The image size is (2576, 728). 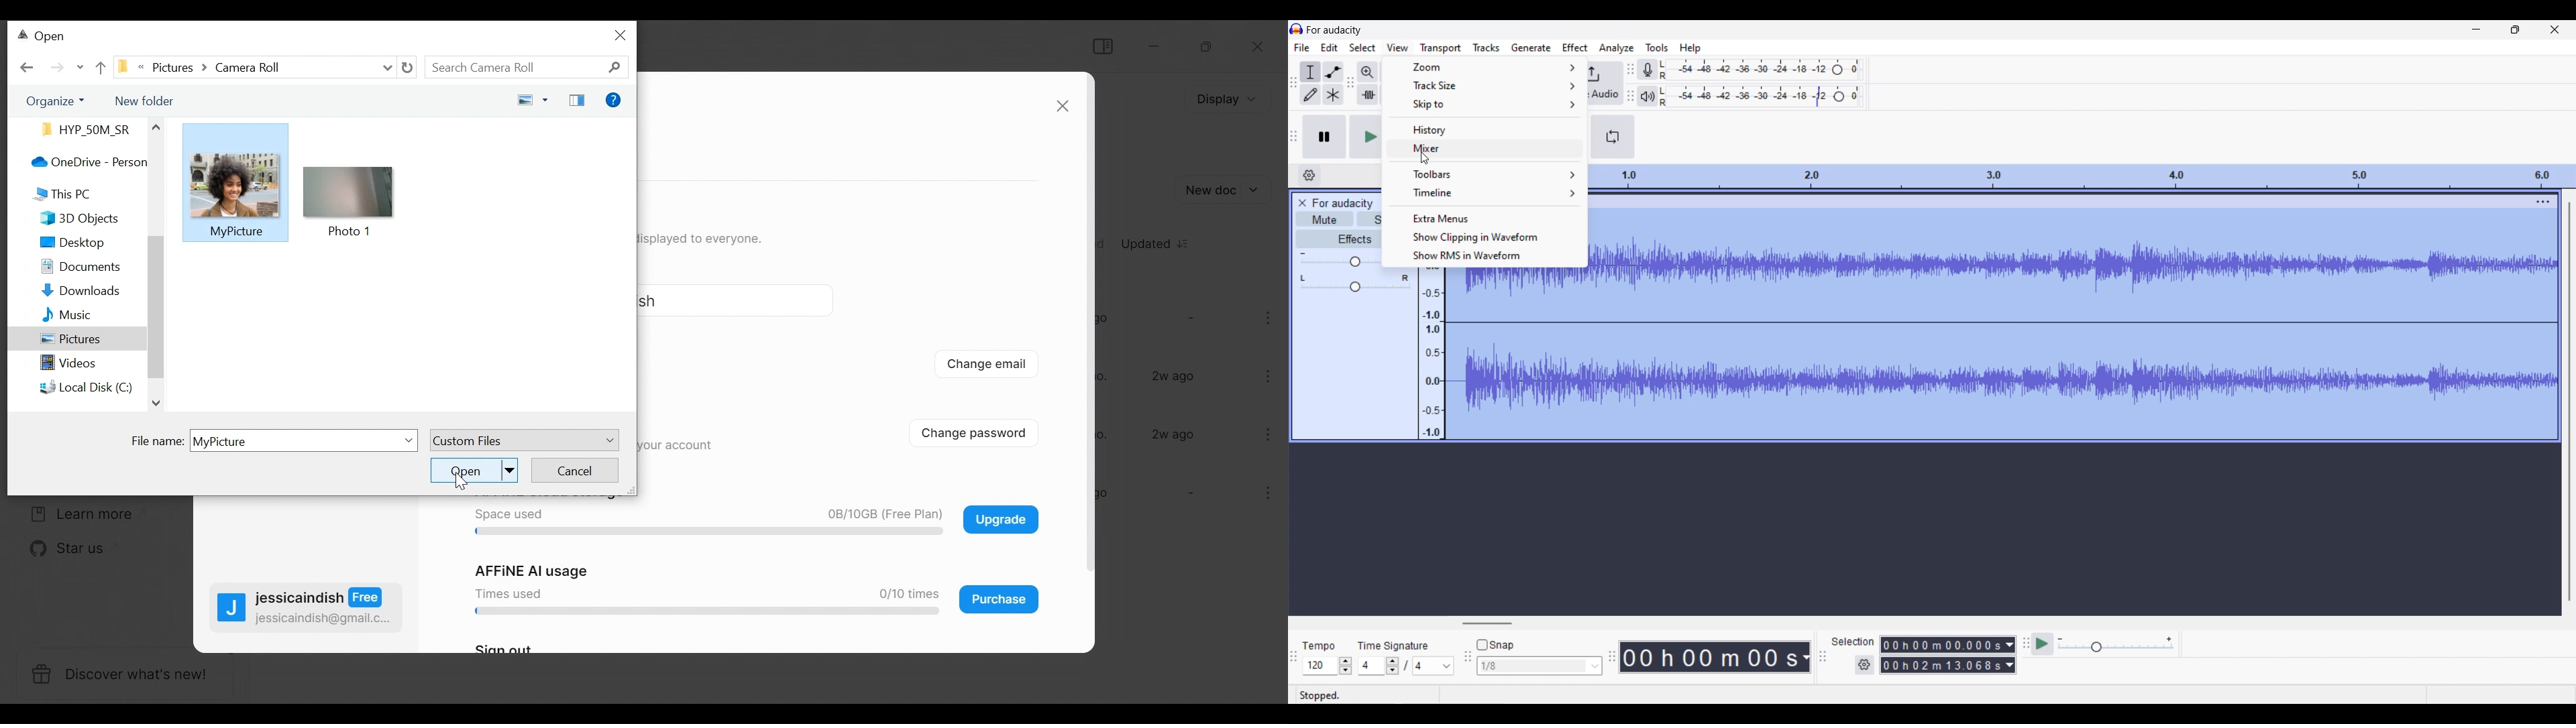 What do you see at coordinates (505, 593) in the screenshot?
I see `Times used` at bounding box center [505, 593].